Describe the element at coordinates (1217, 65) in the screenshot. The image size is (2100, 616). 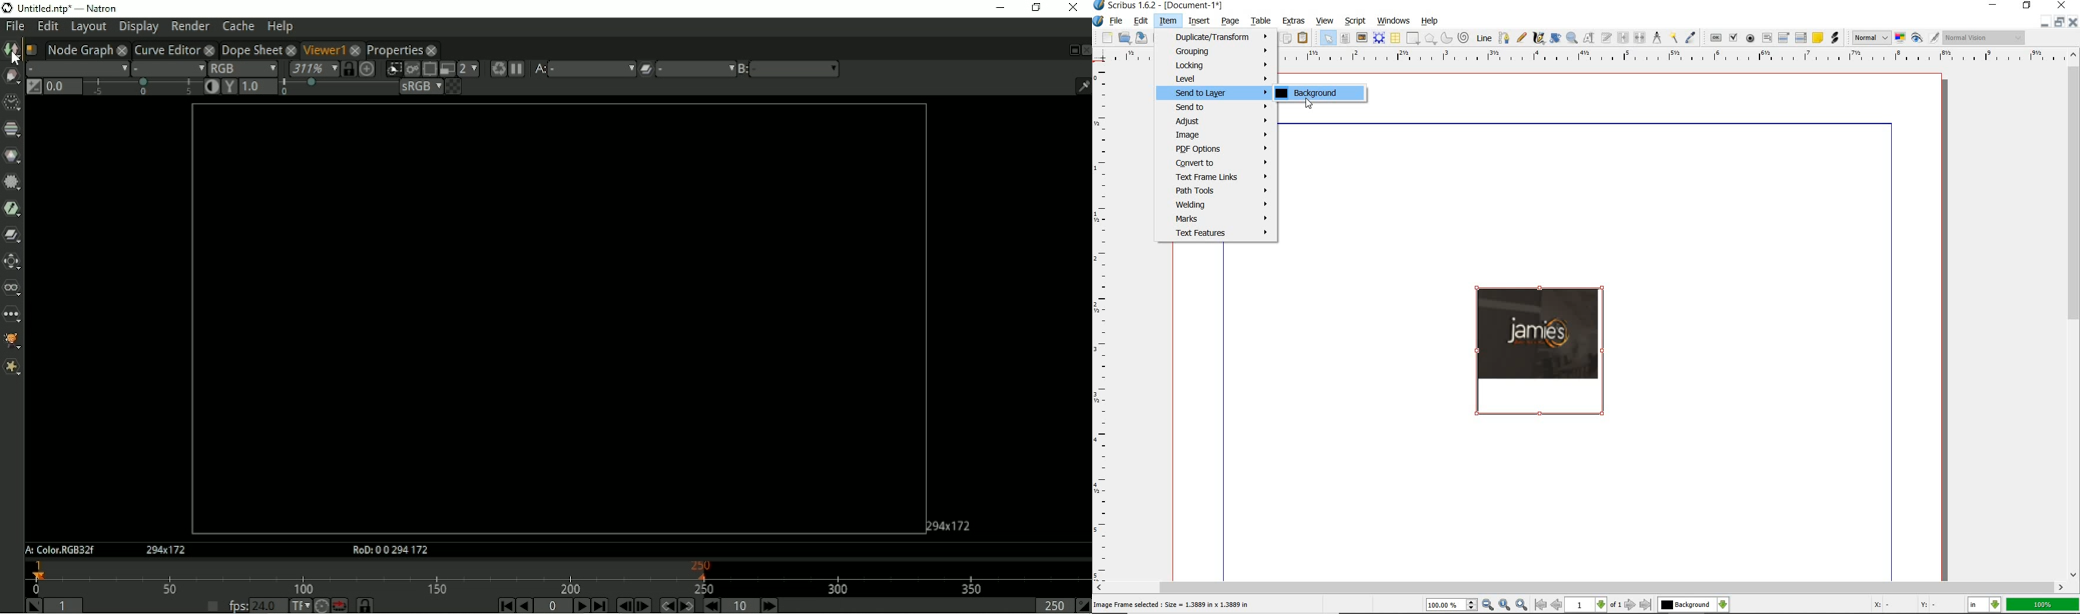
I see `Looking` at that location.